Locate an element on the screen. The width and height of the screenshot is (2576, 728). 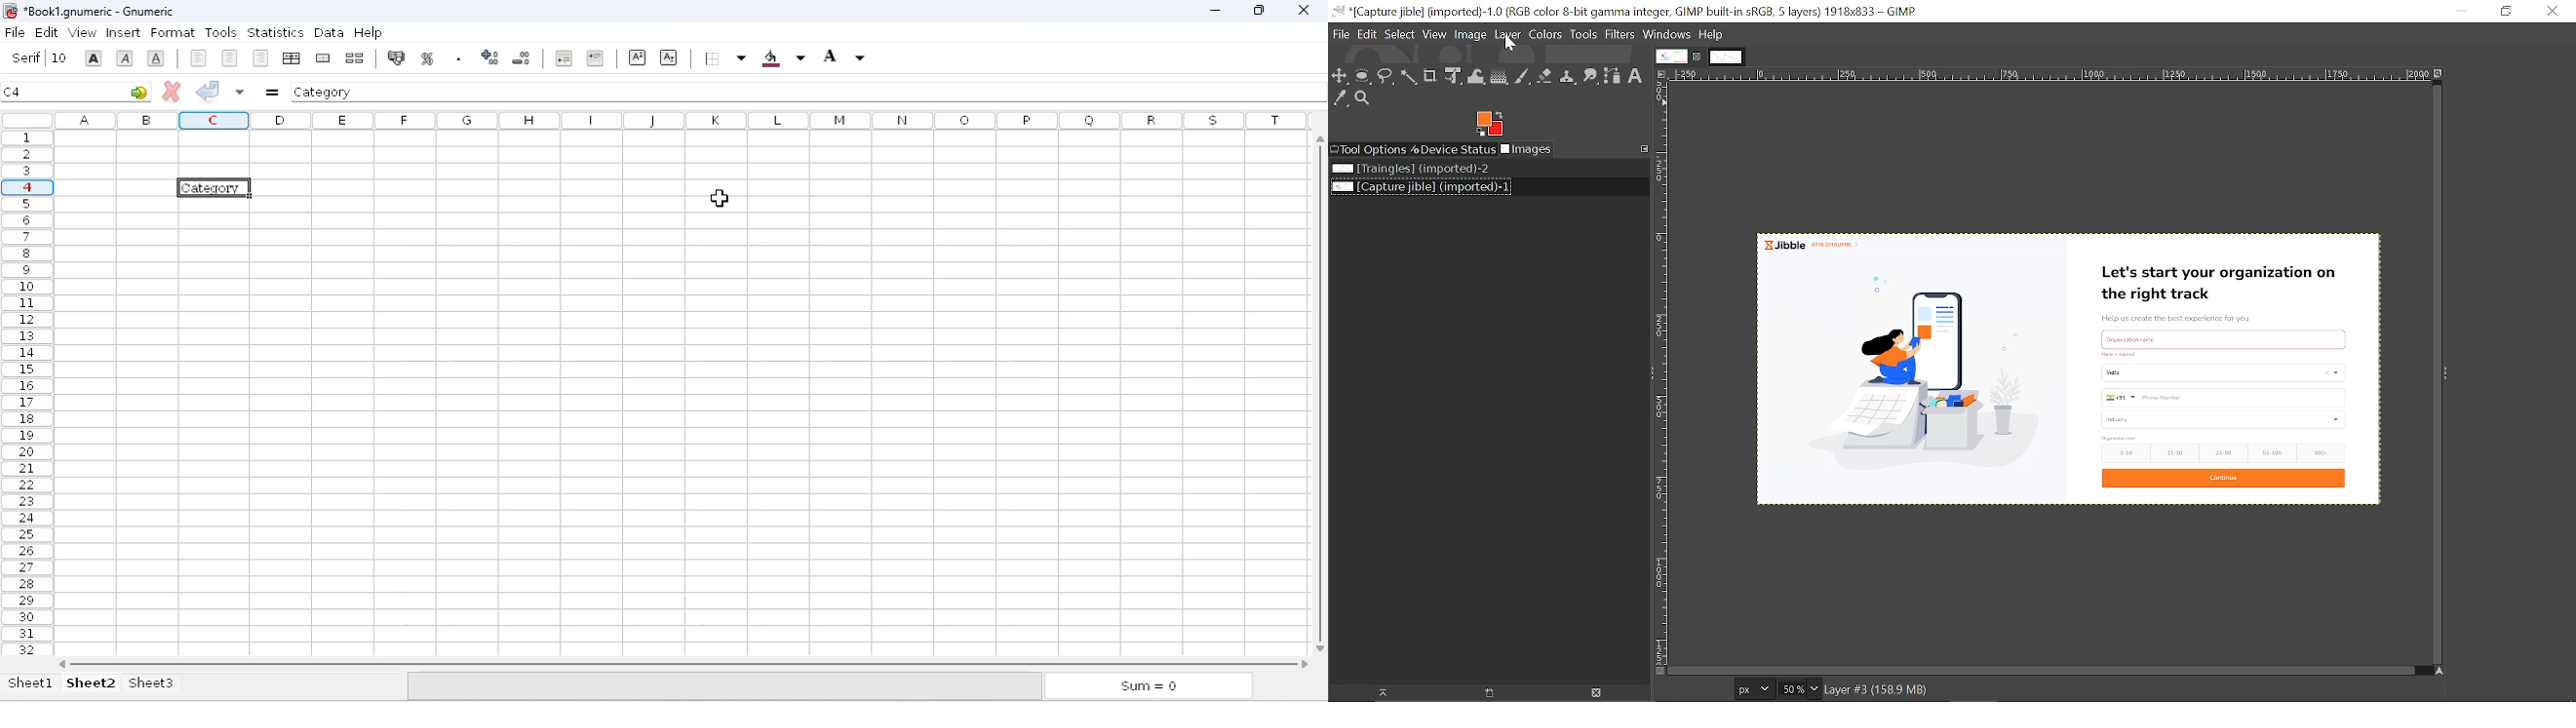
Zoom image when window size changes is located at coordinates (2439, 72).